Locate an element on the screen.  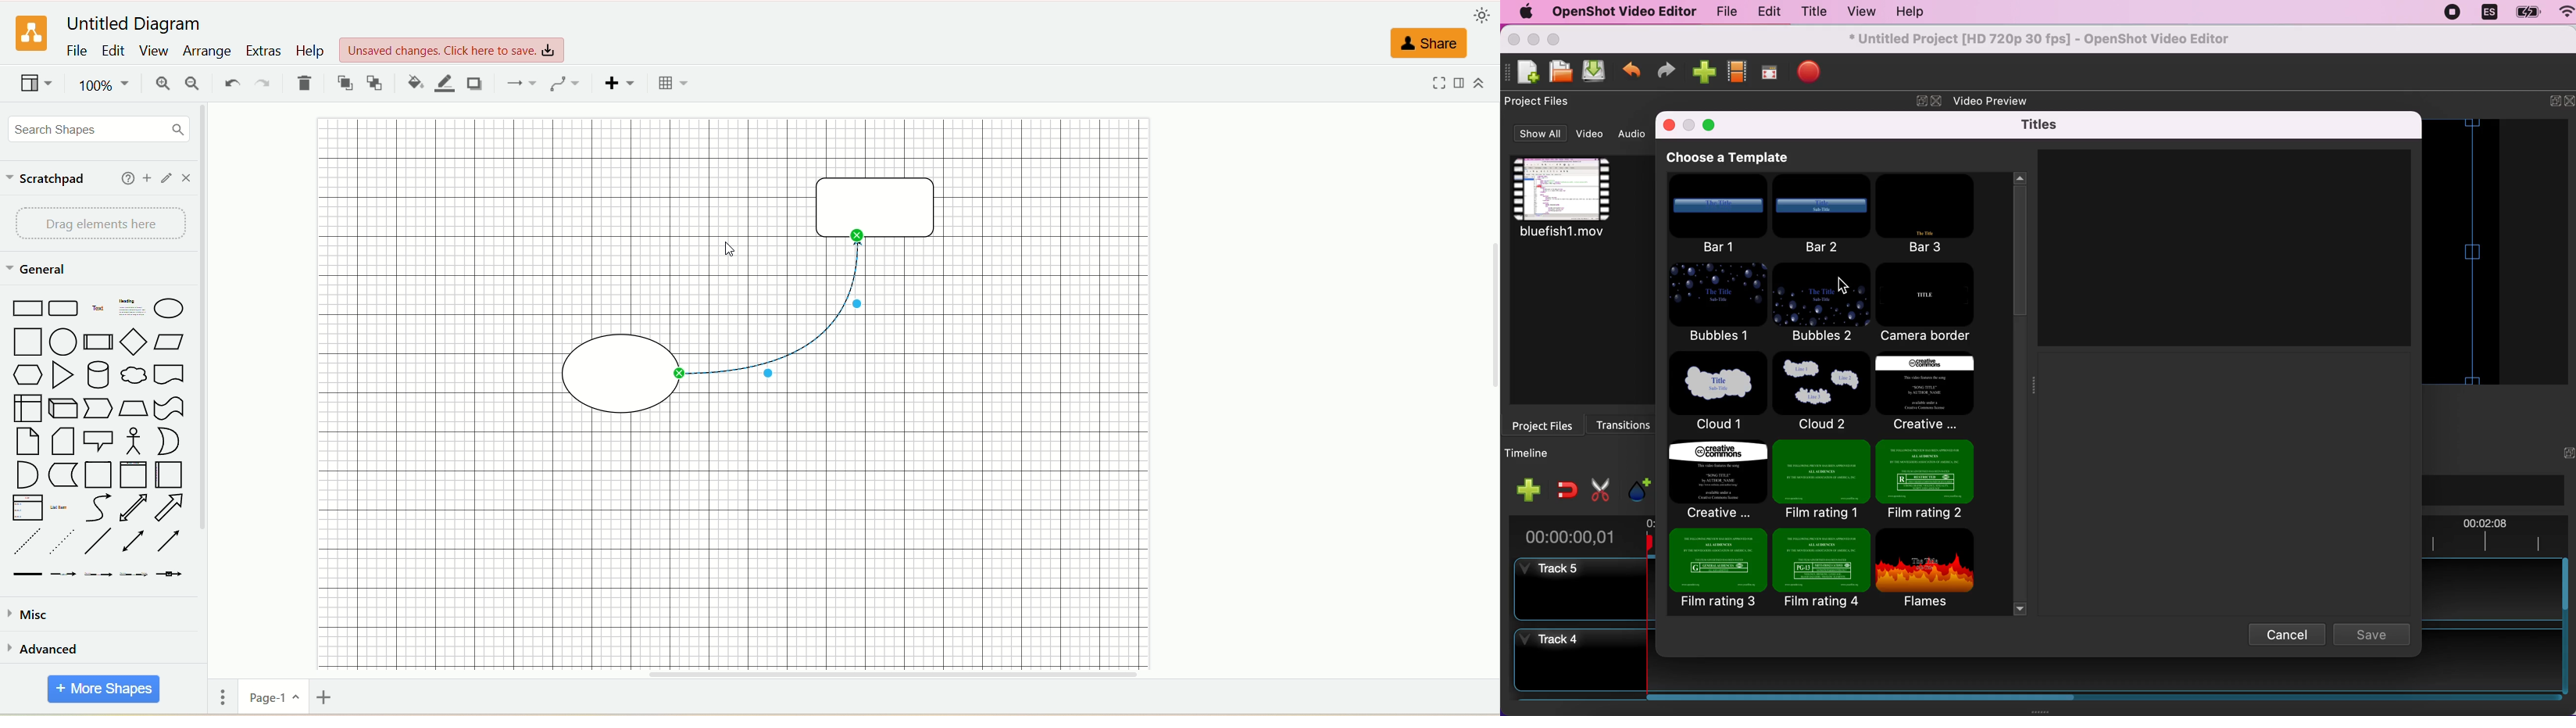
cloud 2 is located at coordinates (1819, 391).